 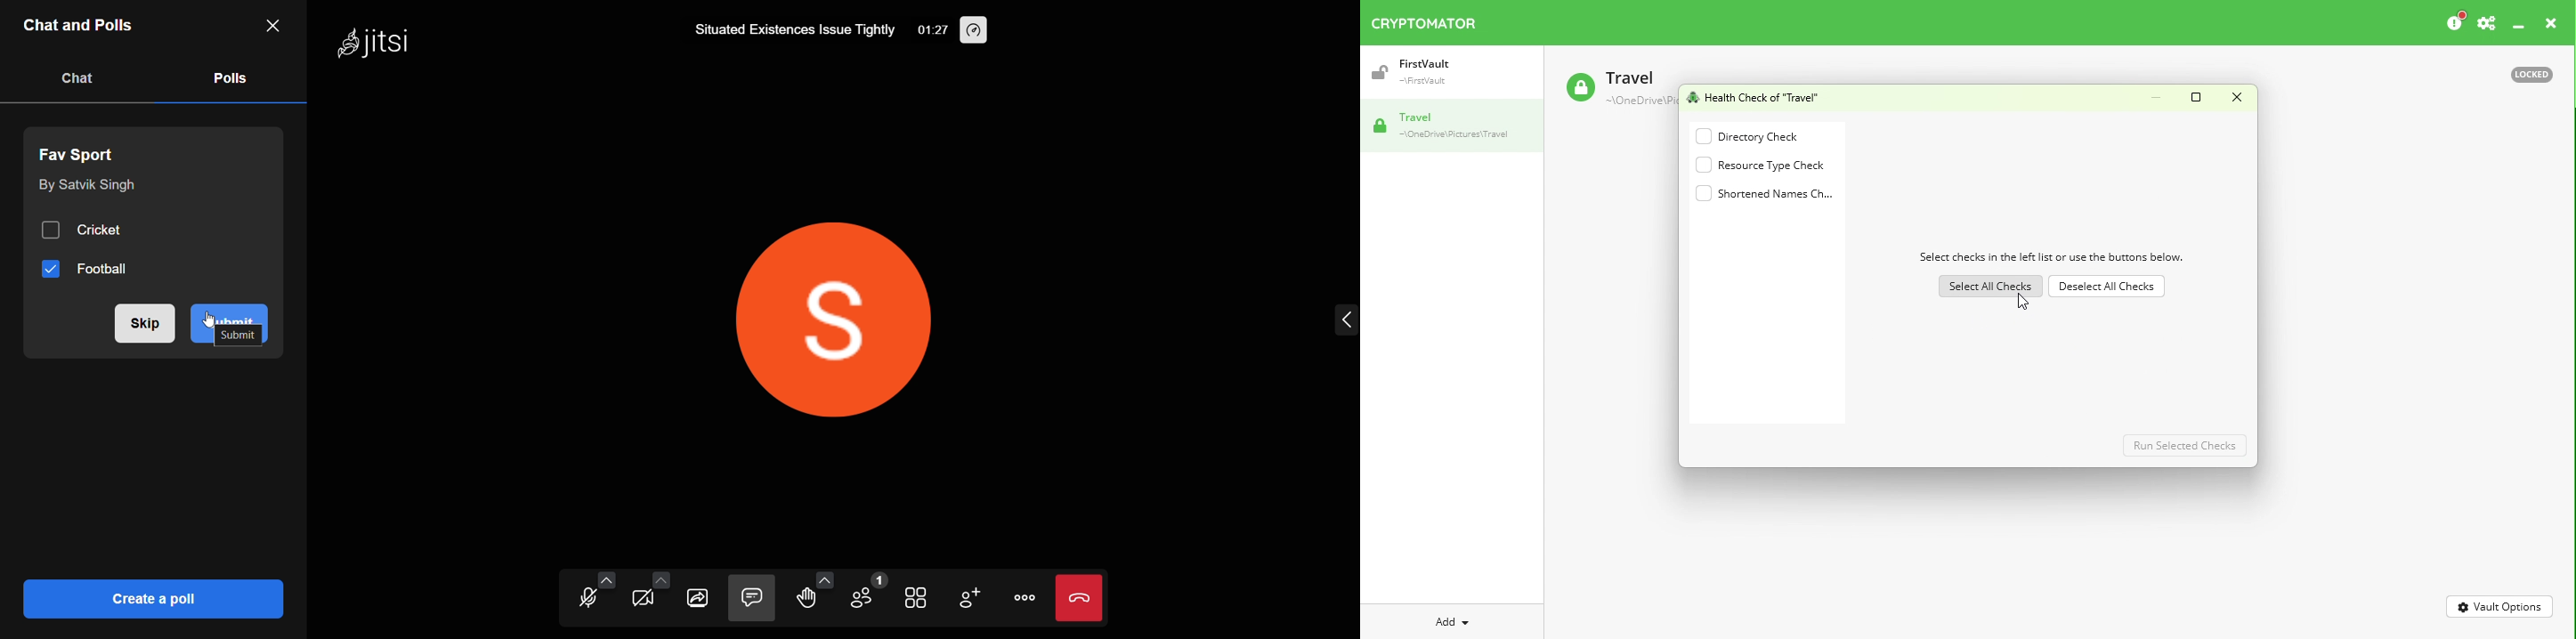 What do you see at coordinates (2527, 76) in the screenshot?
I see `Locked` at bounding box center [2527, 76].